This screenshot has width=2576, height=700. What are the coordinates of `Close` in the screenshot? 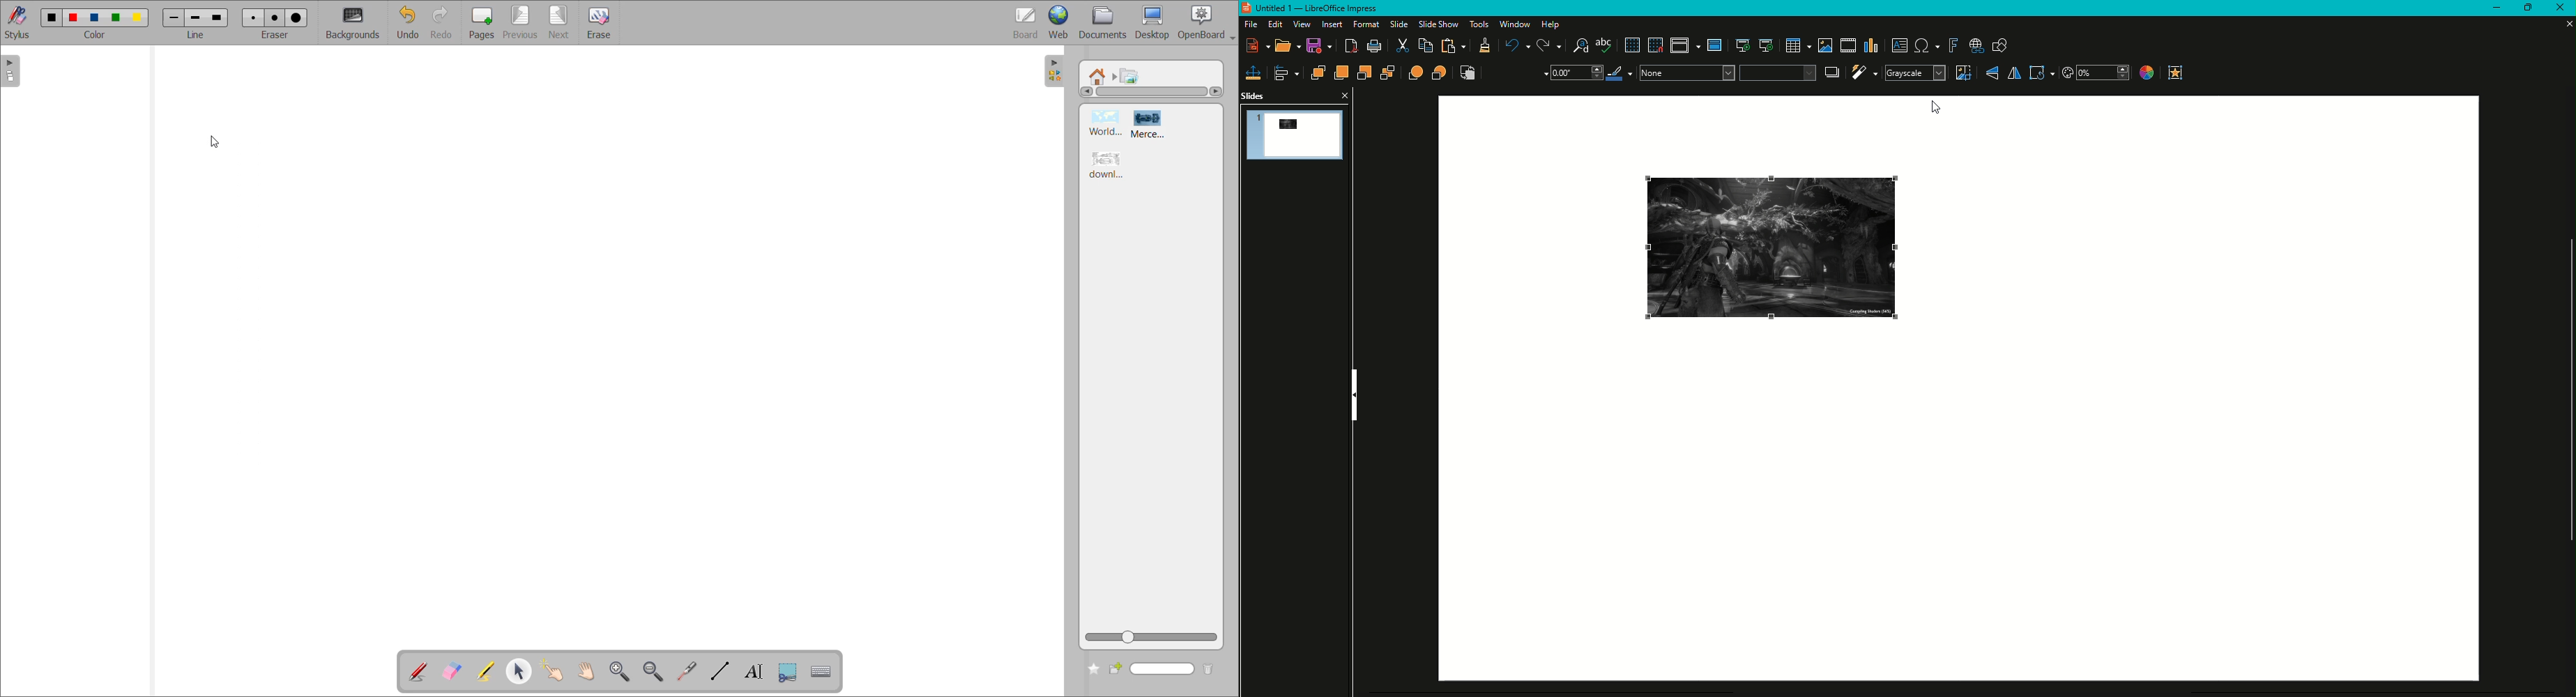 It's located at (1343, 95).